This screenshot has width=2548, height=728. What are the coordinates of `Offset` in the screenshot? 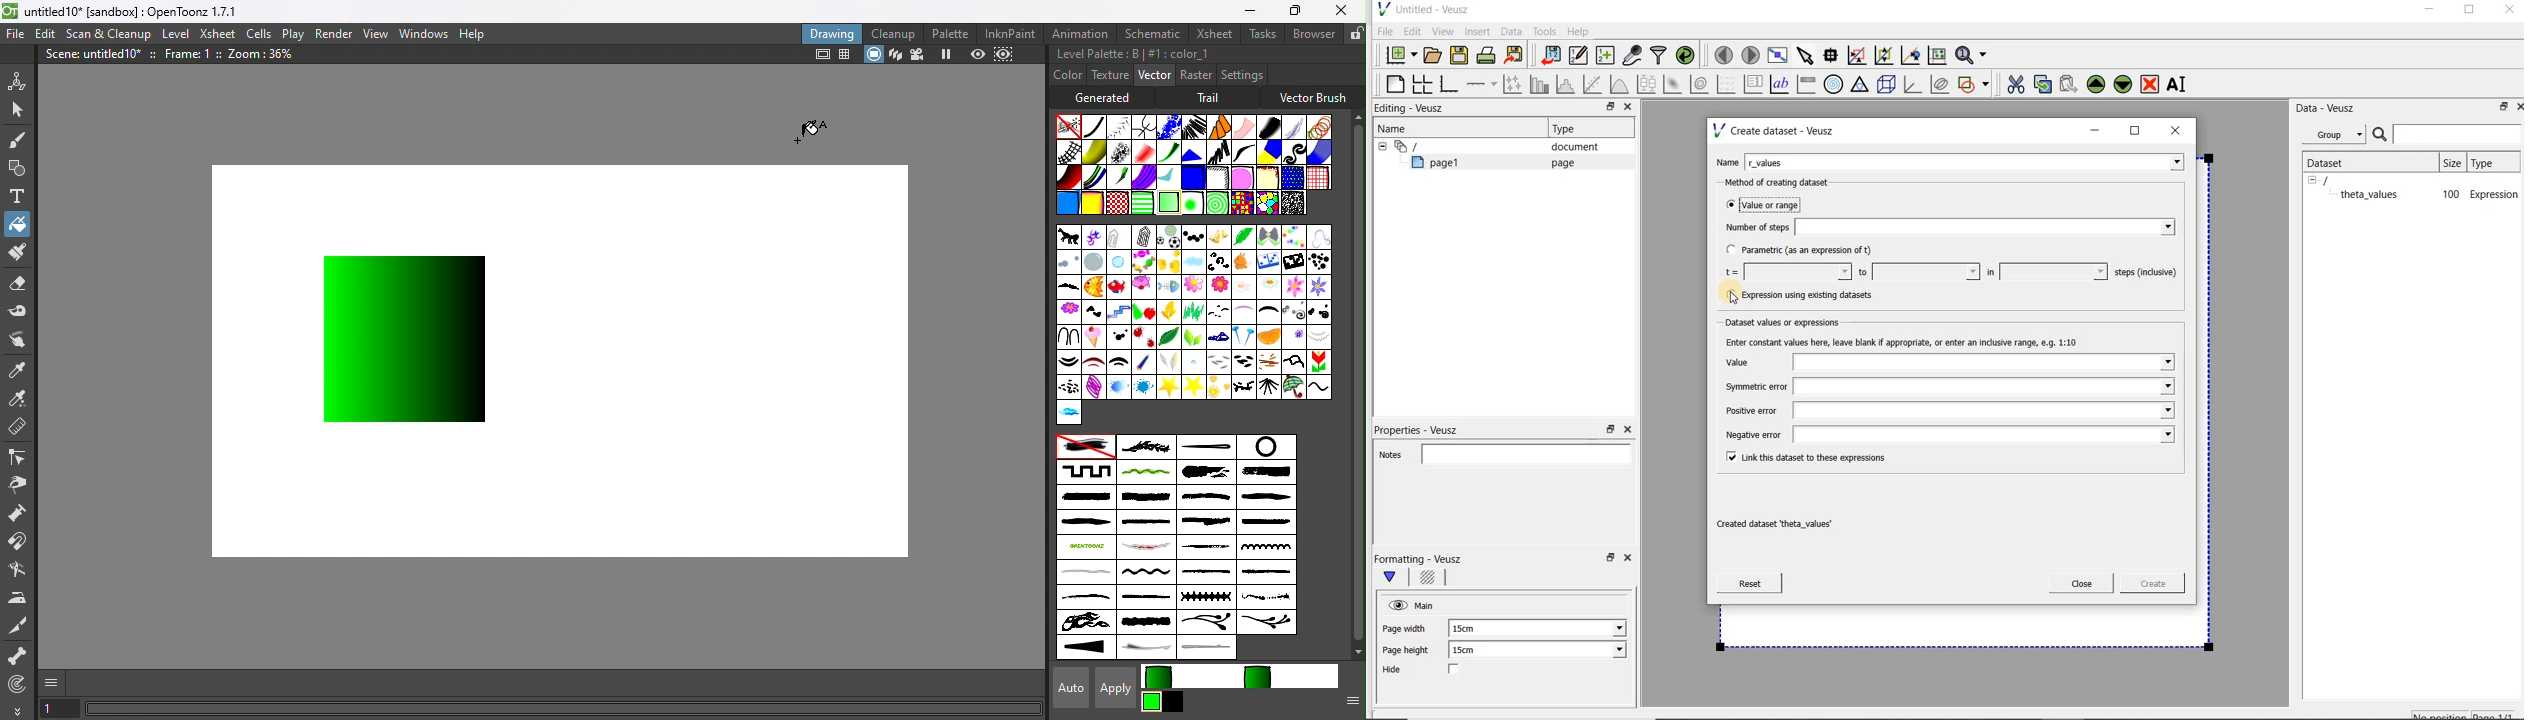 It's located at (1192, 178).